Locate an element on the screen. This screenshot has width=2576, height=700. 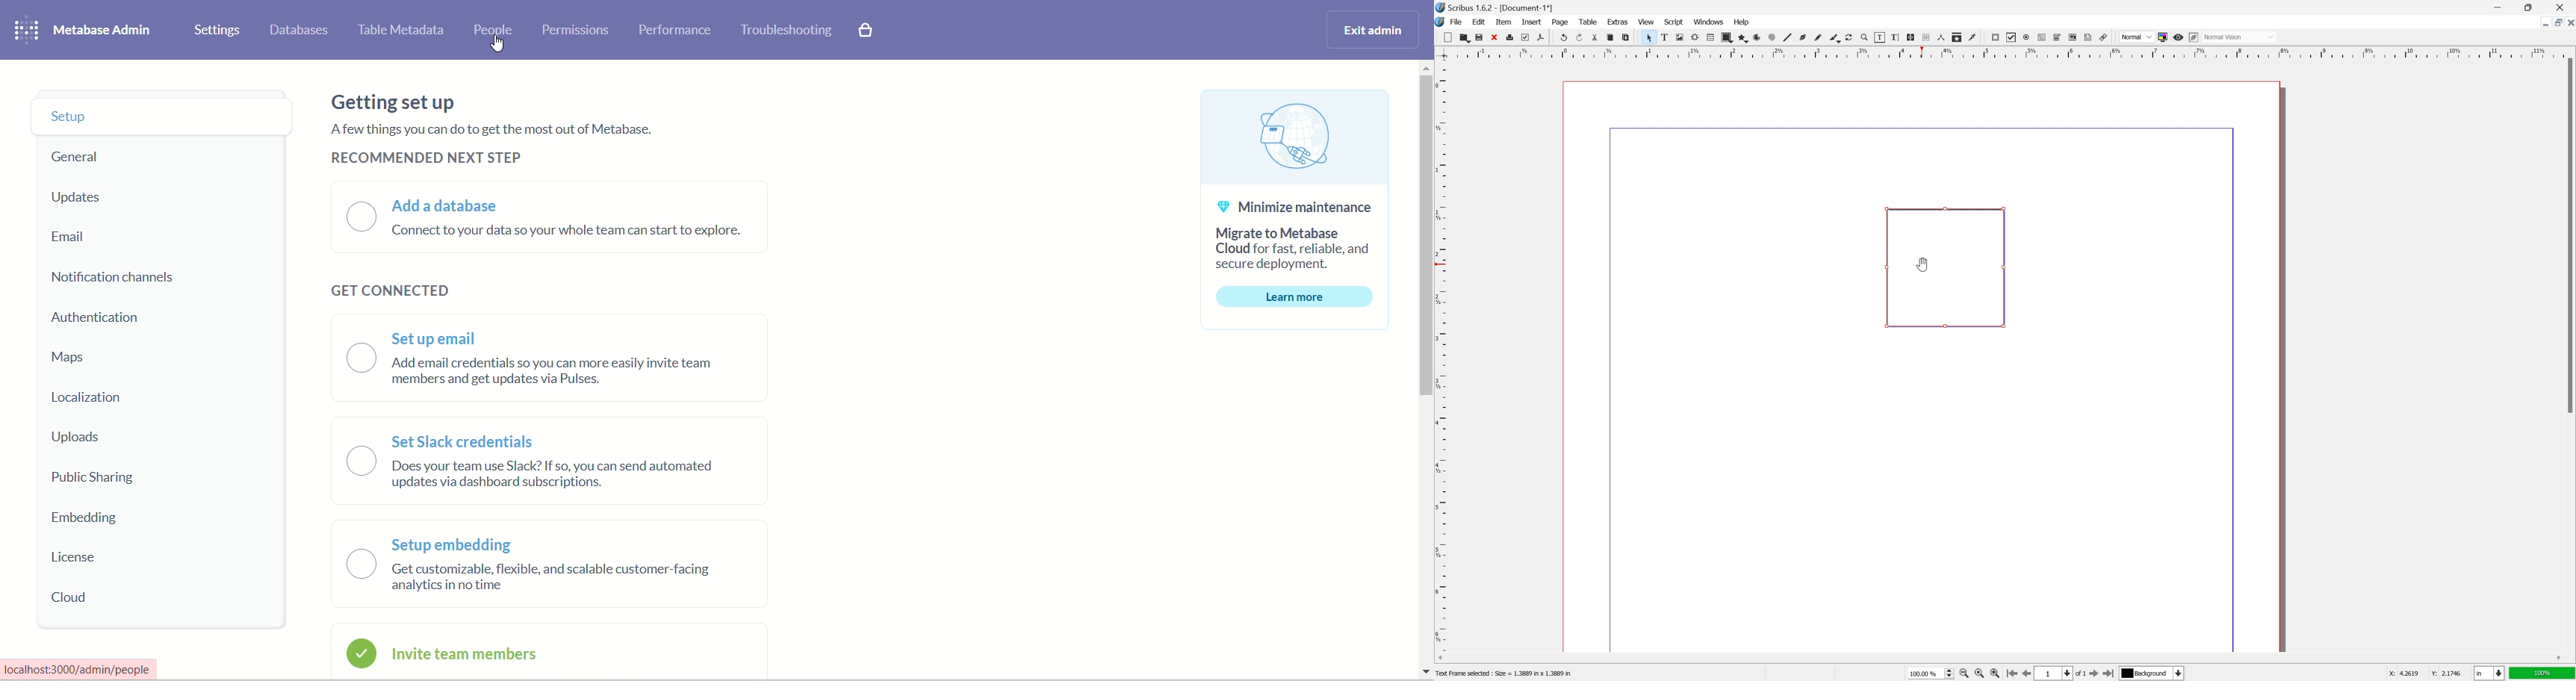
edit in preview mode is located at coordinates (2194, 37).